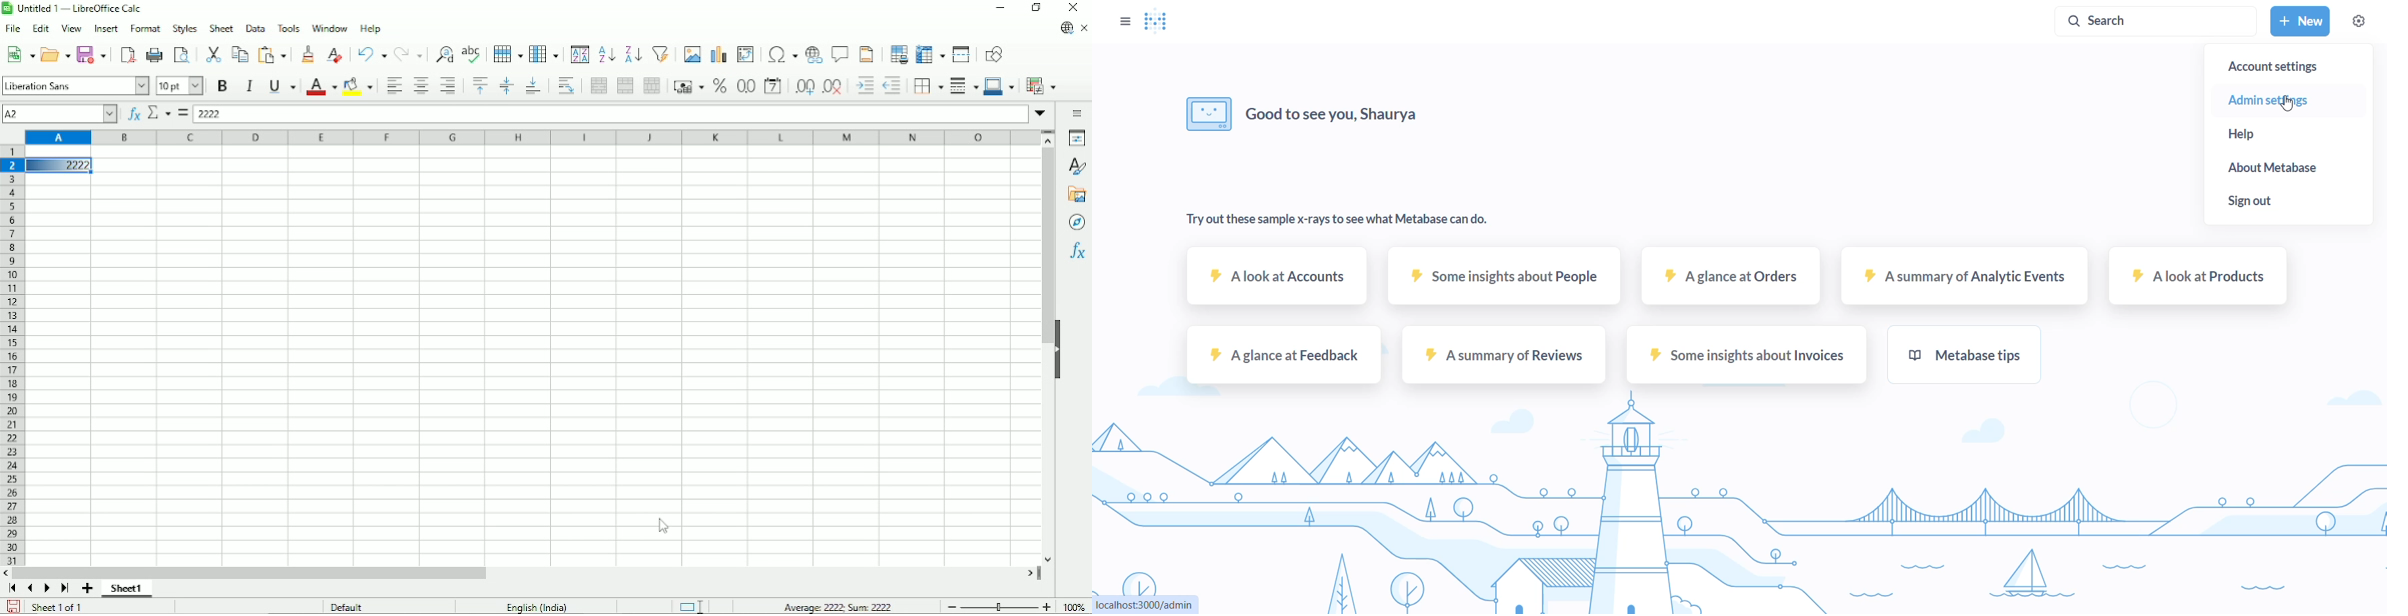  Describe the element at coordinates (599, 86) in the screenshot. I see `Merge and center` at that location.